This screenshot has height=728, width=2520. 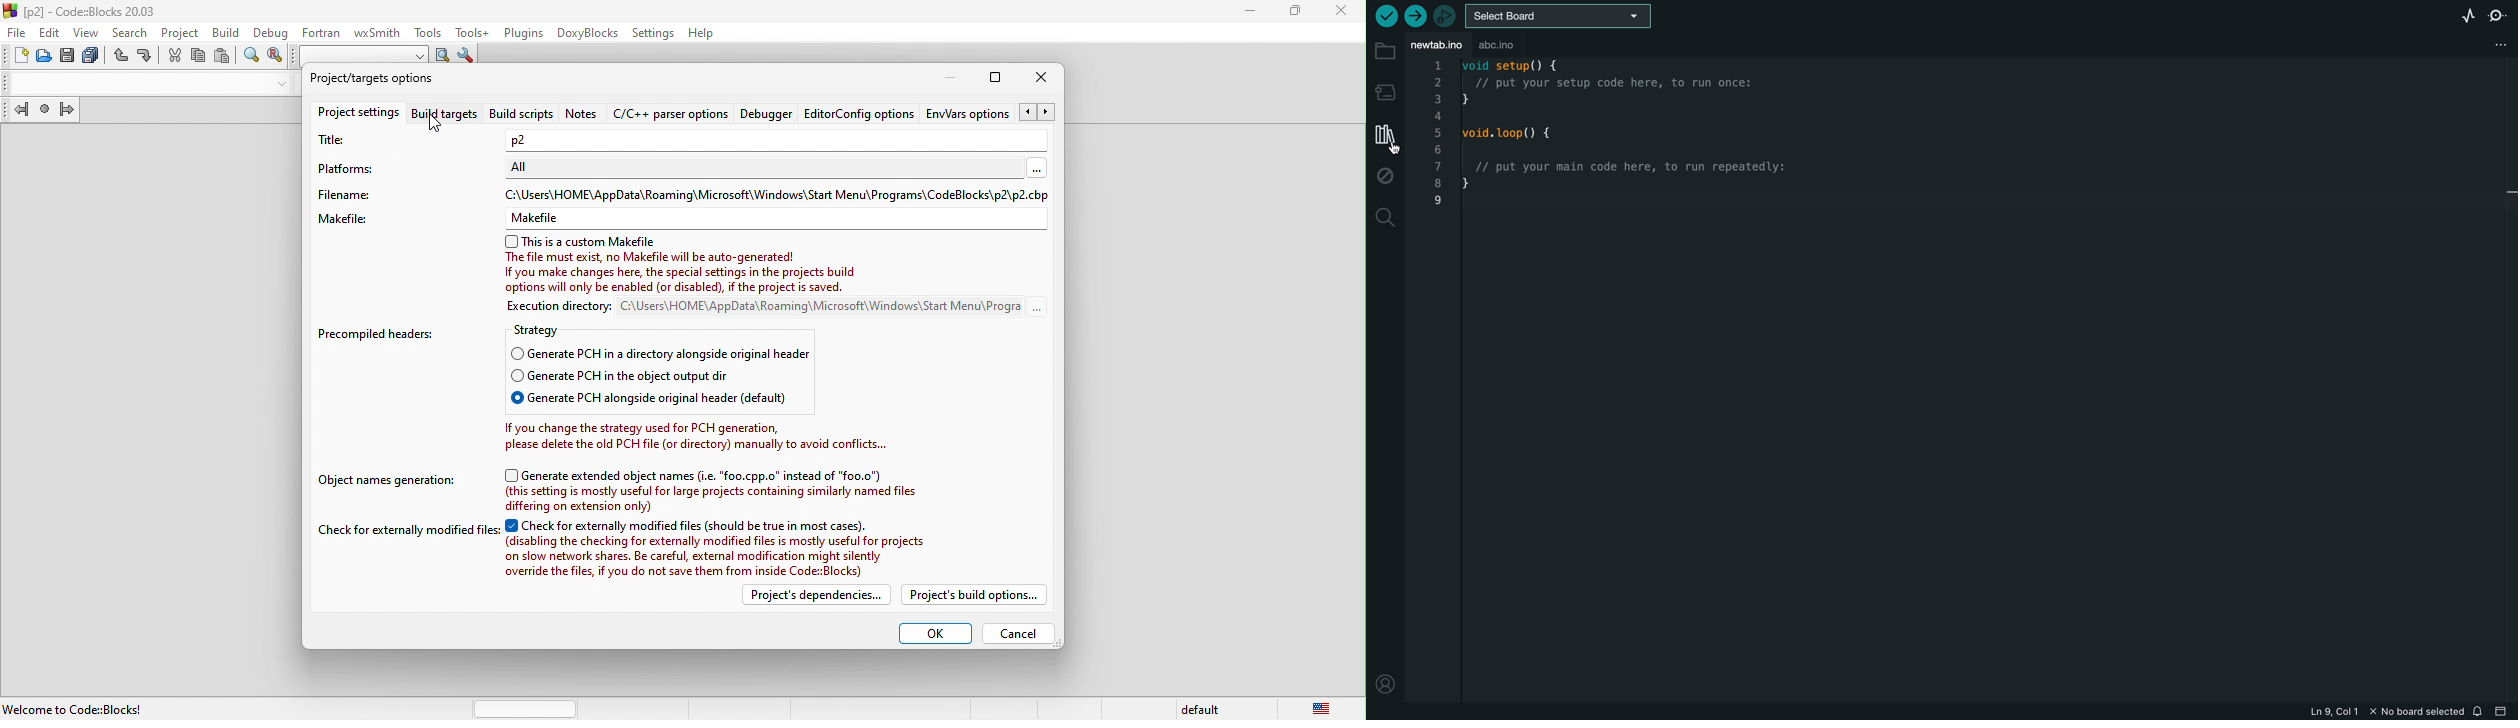 I want to click on The file must exist, no Makefile will be auto-generated!
If you make changes here, the special settings in the projects build
options will only be enalied for disabled), I Ge peaject is saved., so click(x=684, y=273).